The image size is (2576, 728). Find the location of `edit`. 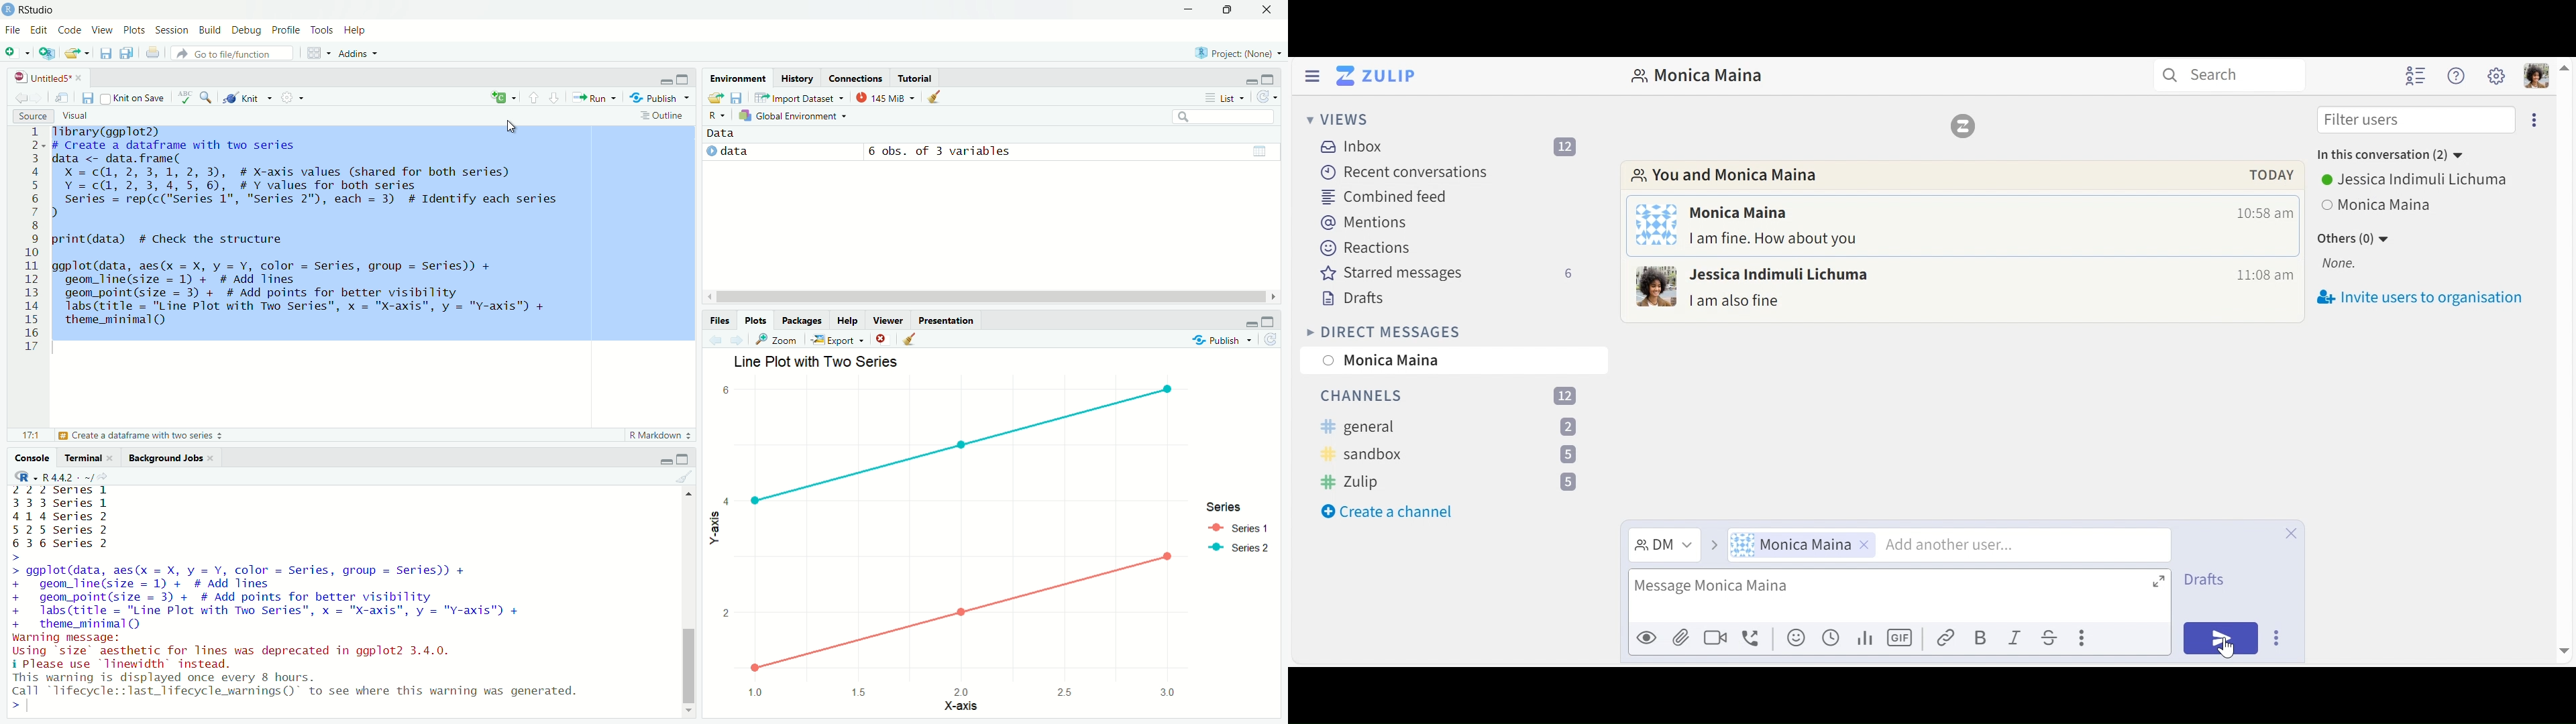

edit is located at coordinates (40, 32).